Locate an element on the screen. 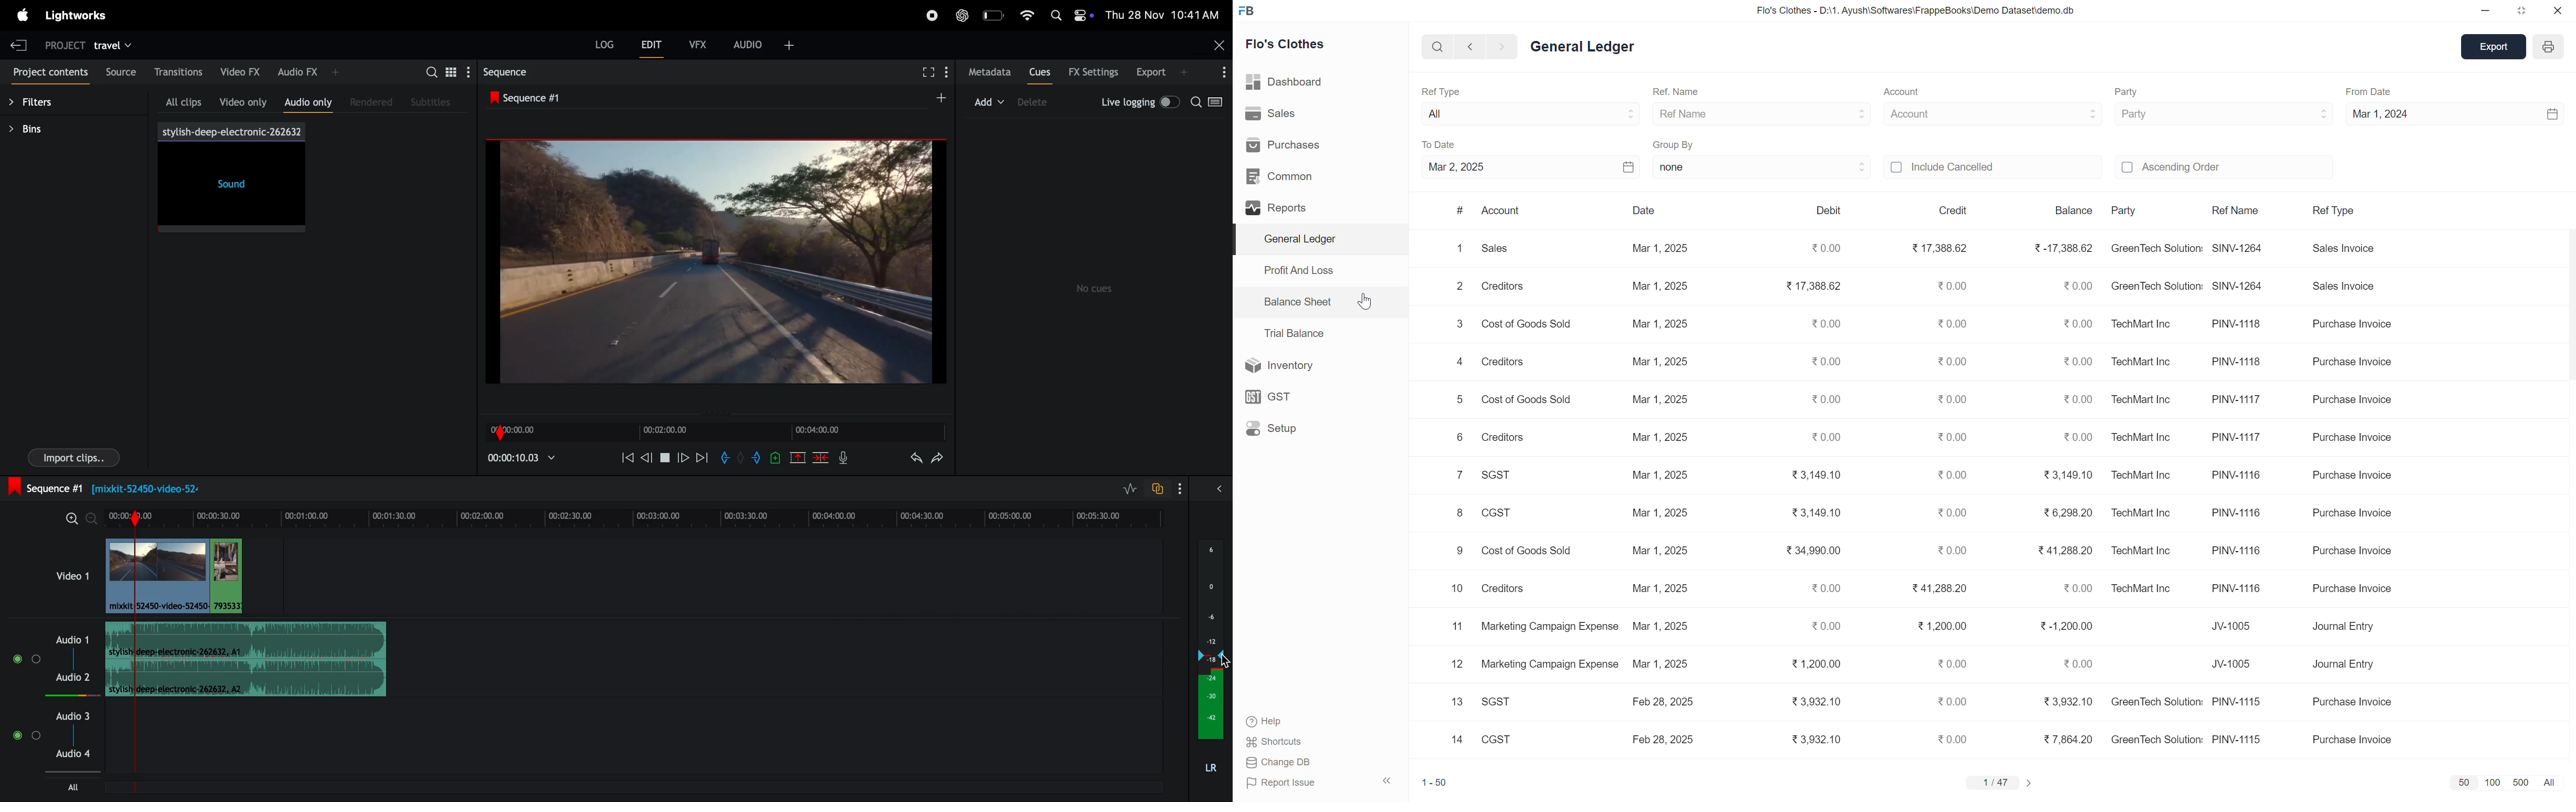 The image size is (2576, 812). creditors is located at coordinates (1502, 362).